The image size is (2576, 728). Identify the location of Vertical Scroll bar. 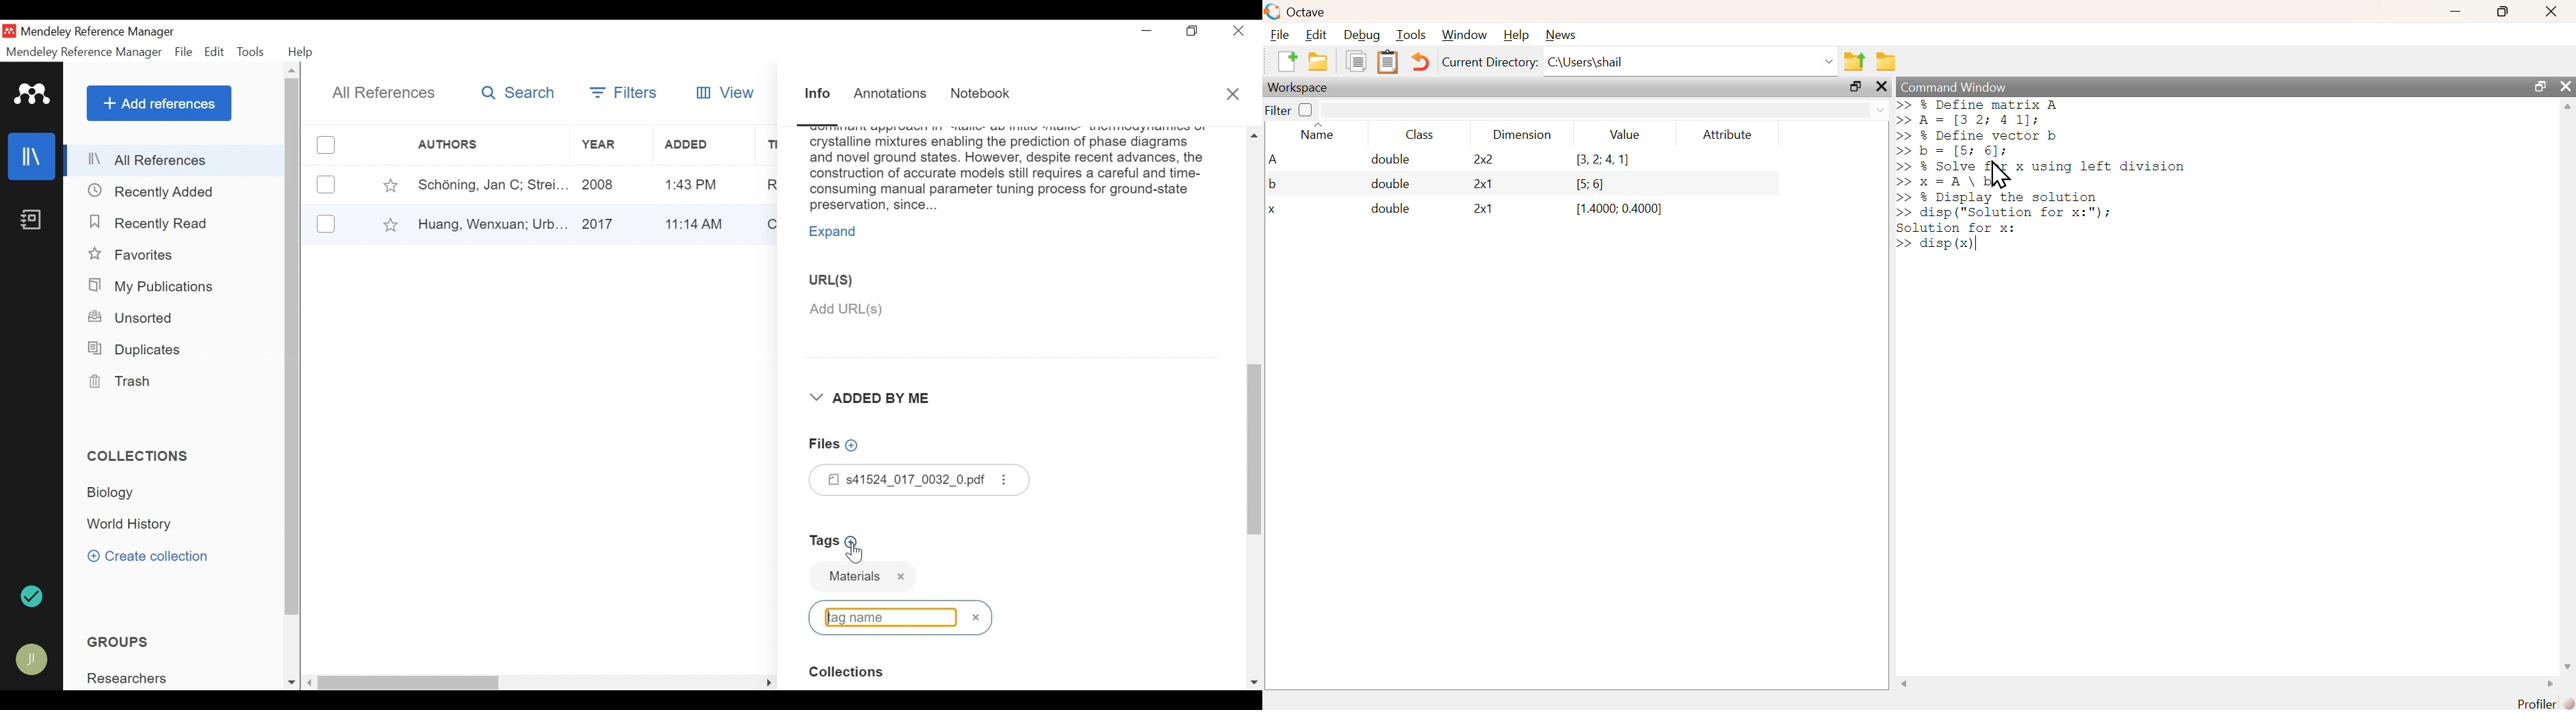
(1255, 459).